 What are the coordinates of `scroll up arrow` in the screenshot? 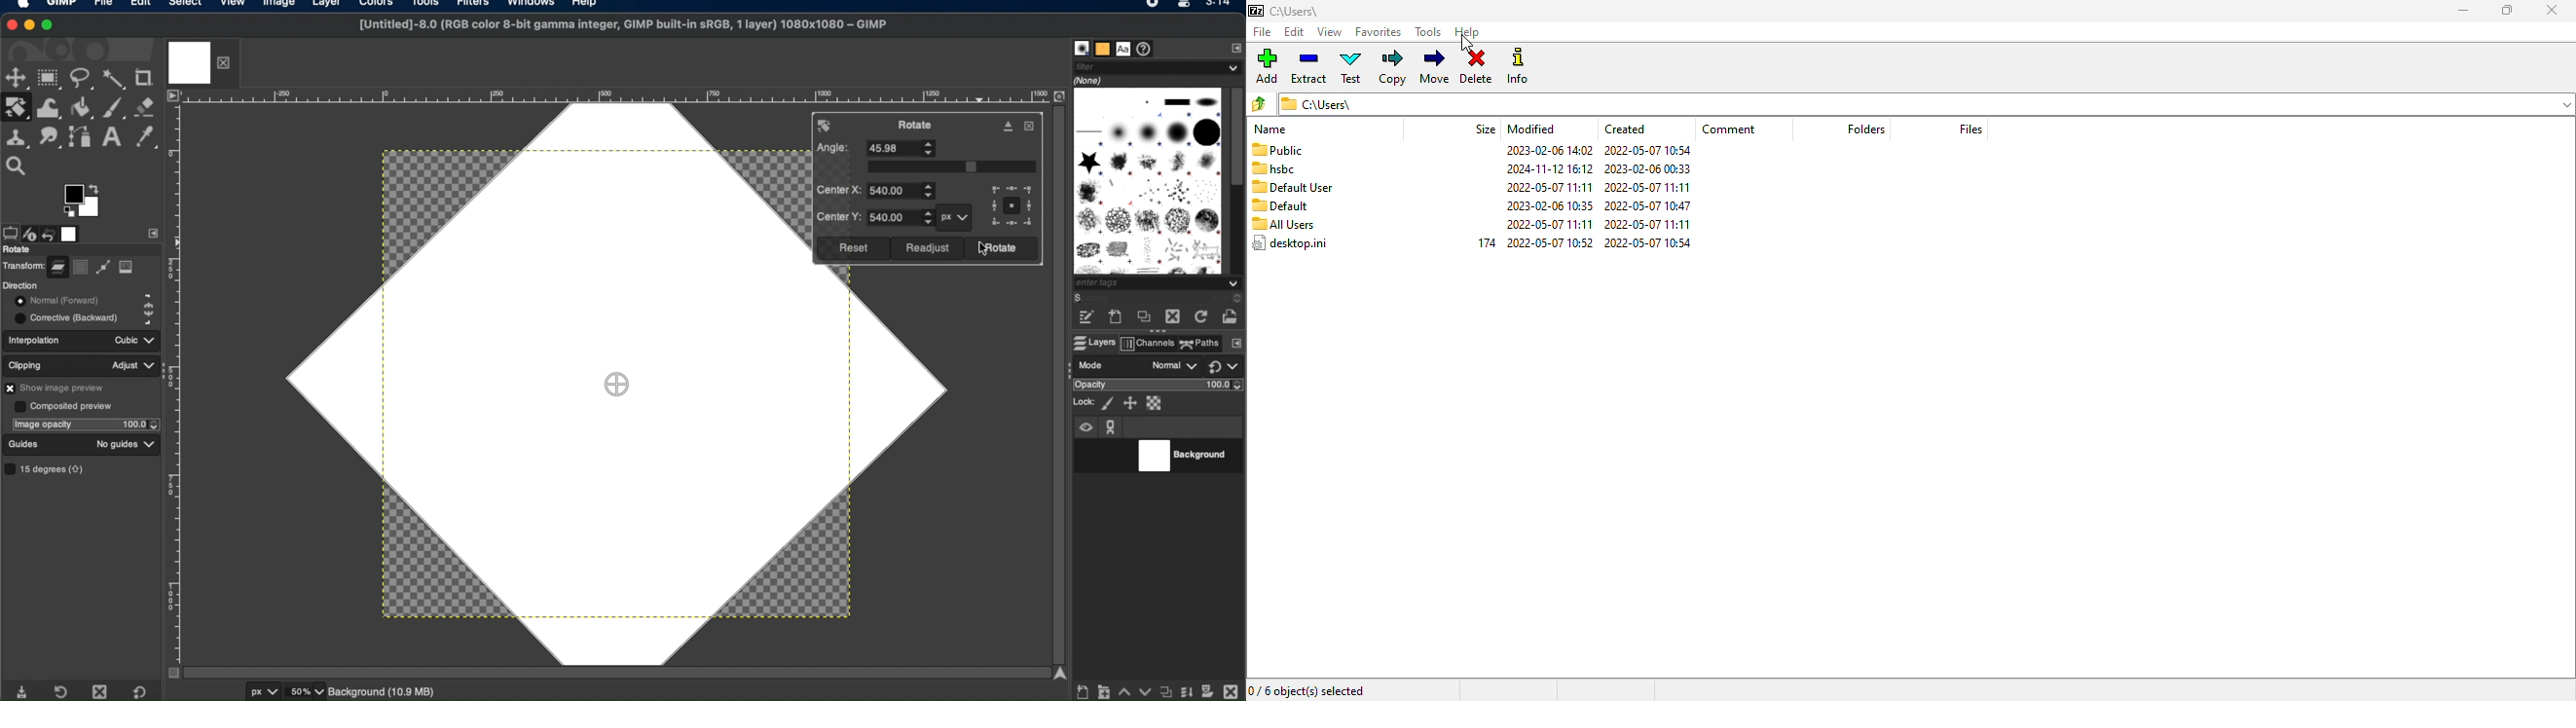 It's located at (1060, 672).